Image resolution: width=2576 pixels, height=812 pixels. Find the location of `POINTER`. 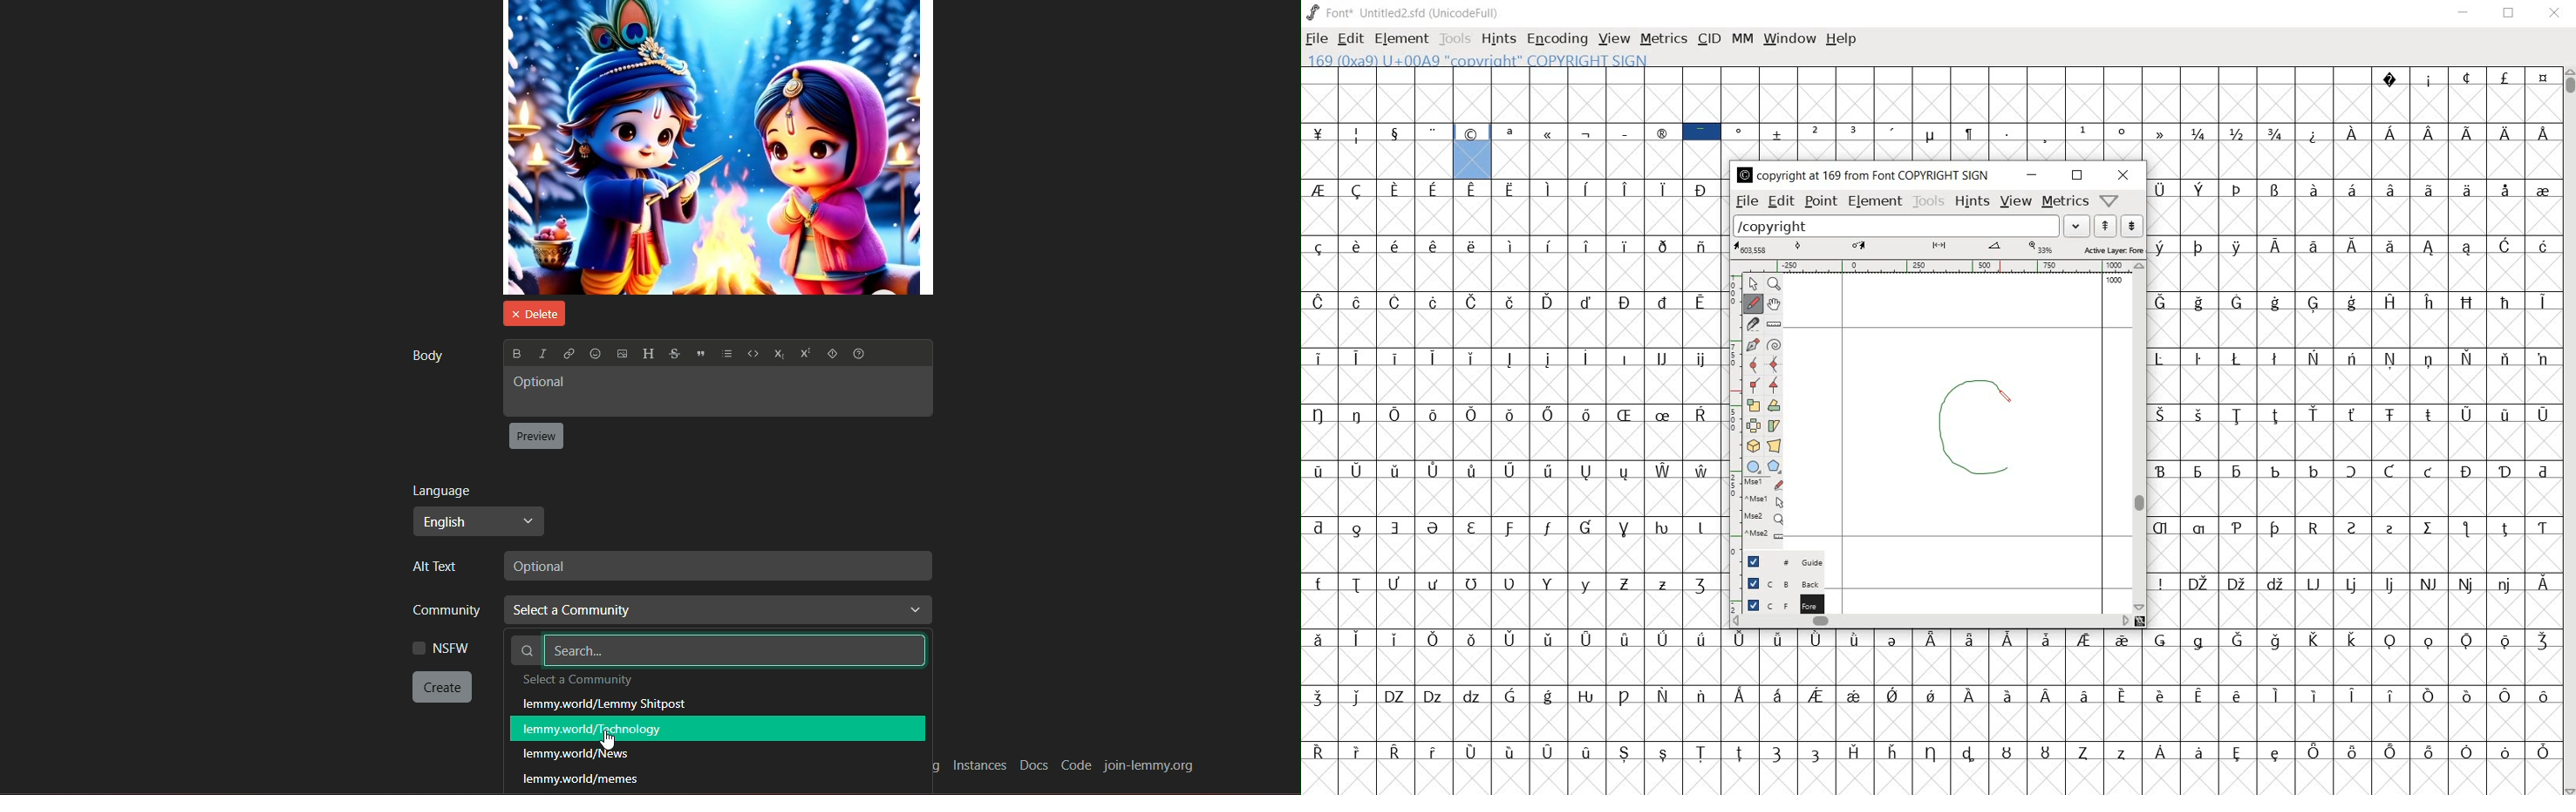

POINTER is located at coordinates (1753, 283).